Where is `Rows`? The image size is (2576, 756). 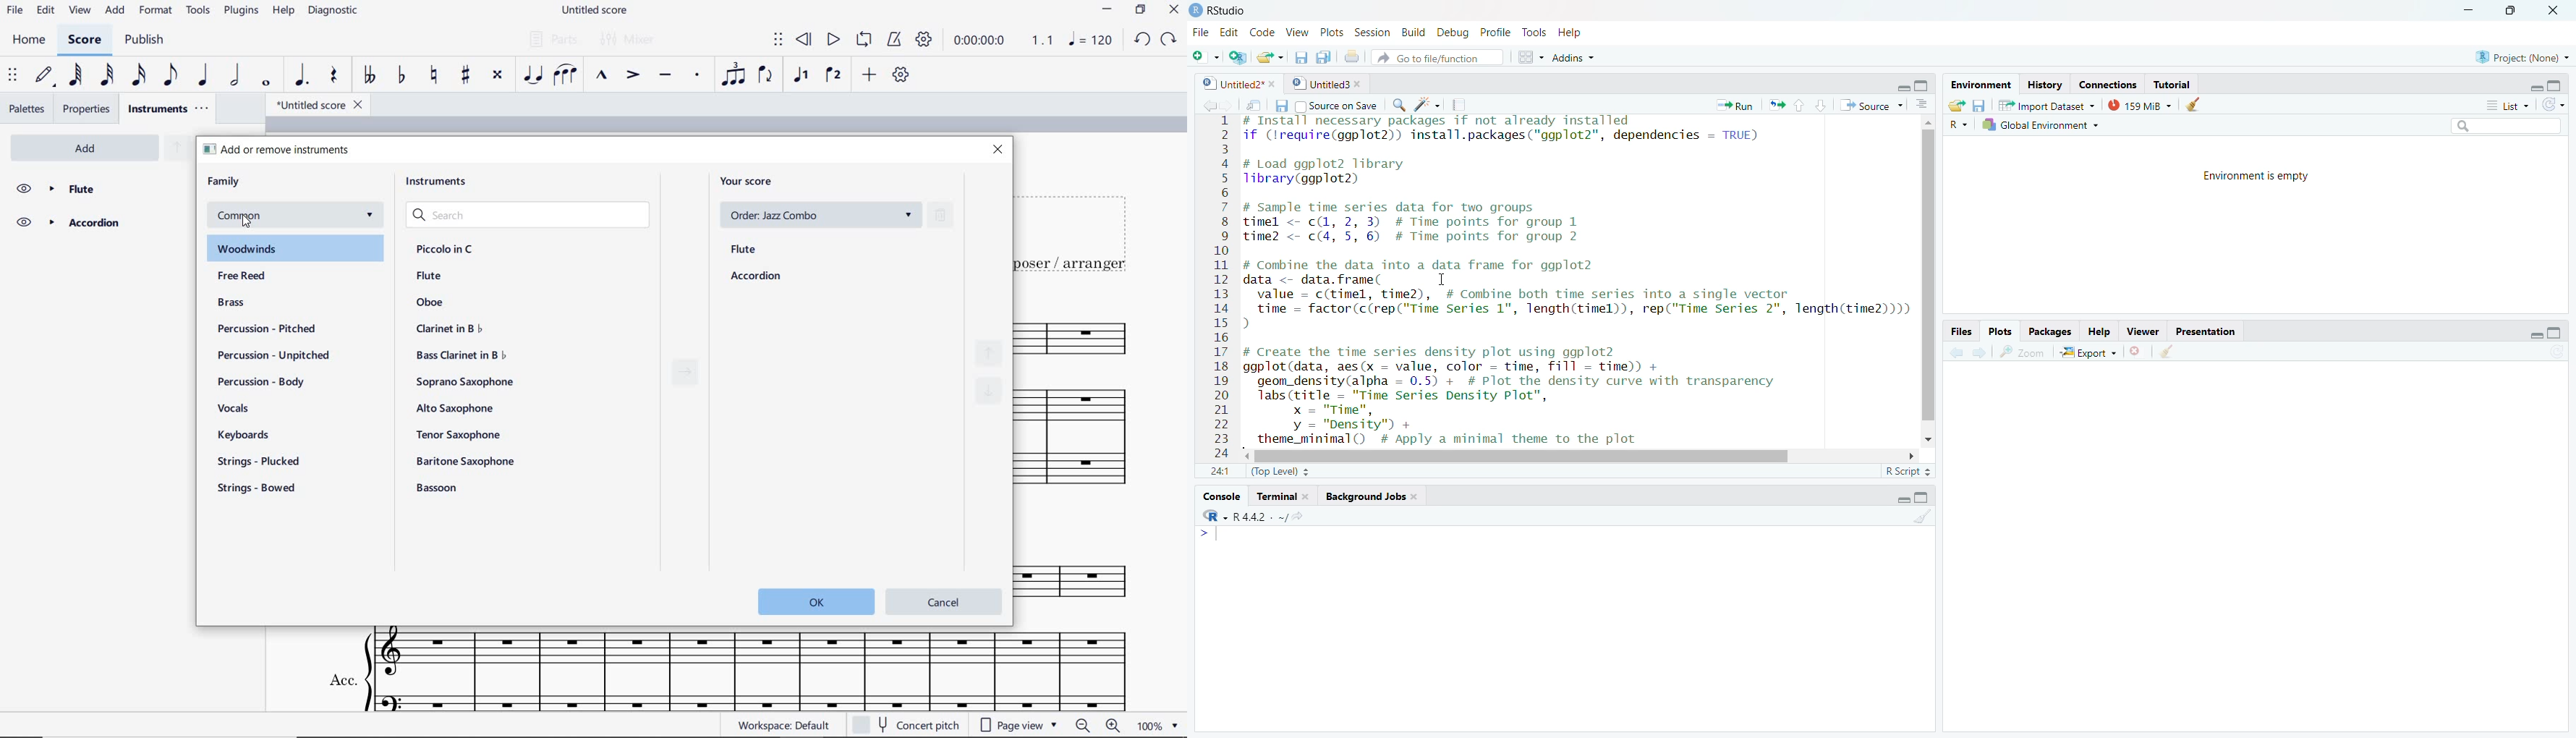
Rows is located at coordinates (1218, 289).